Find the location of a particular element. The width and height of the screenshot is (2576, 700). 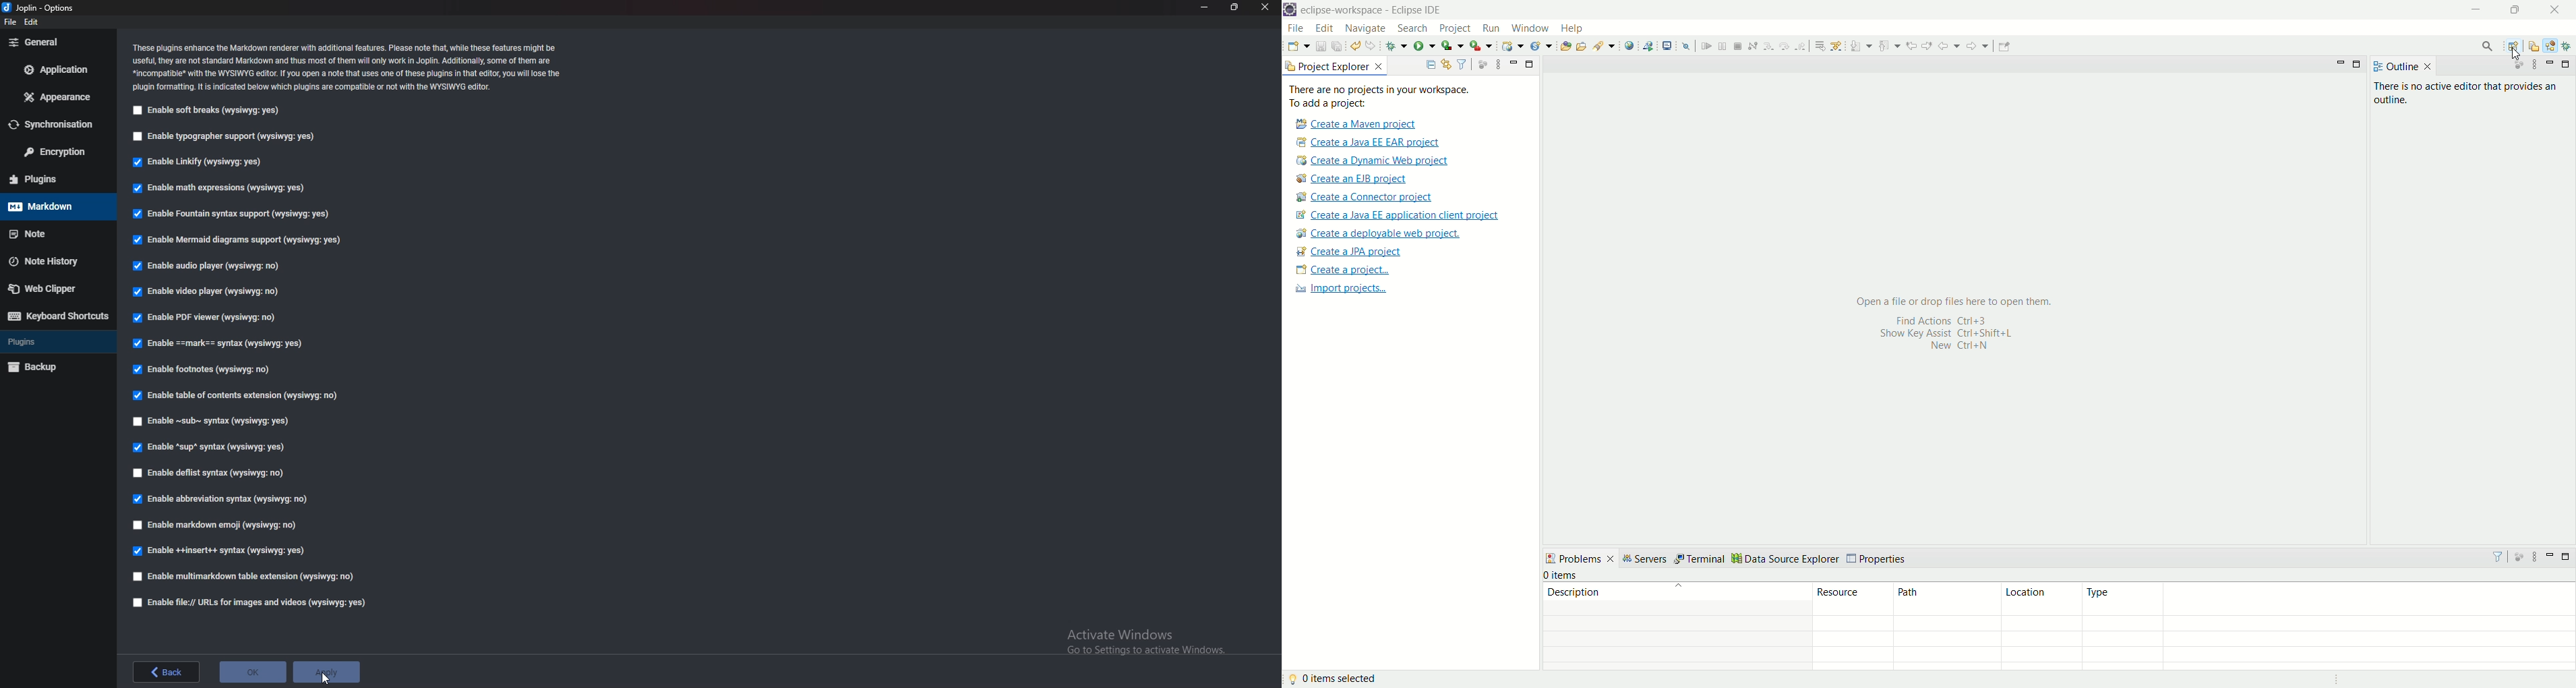

resize is located at coordinates (1234, 7).